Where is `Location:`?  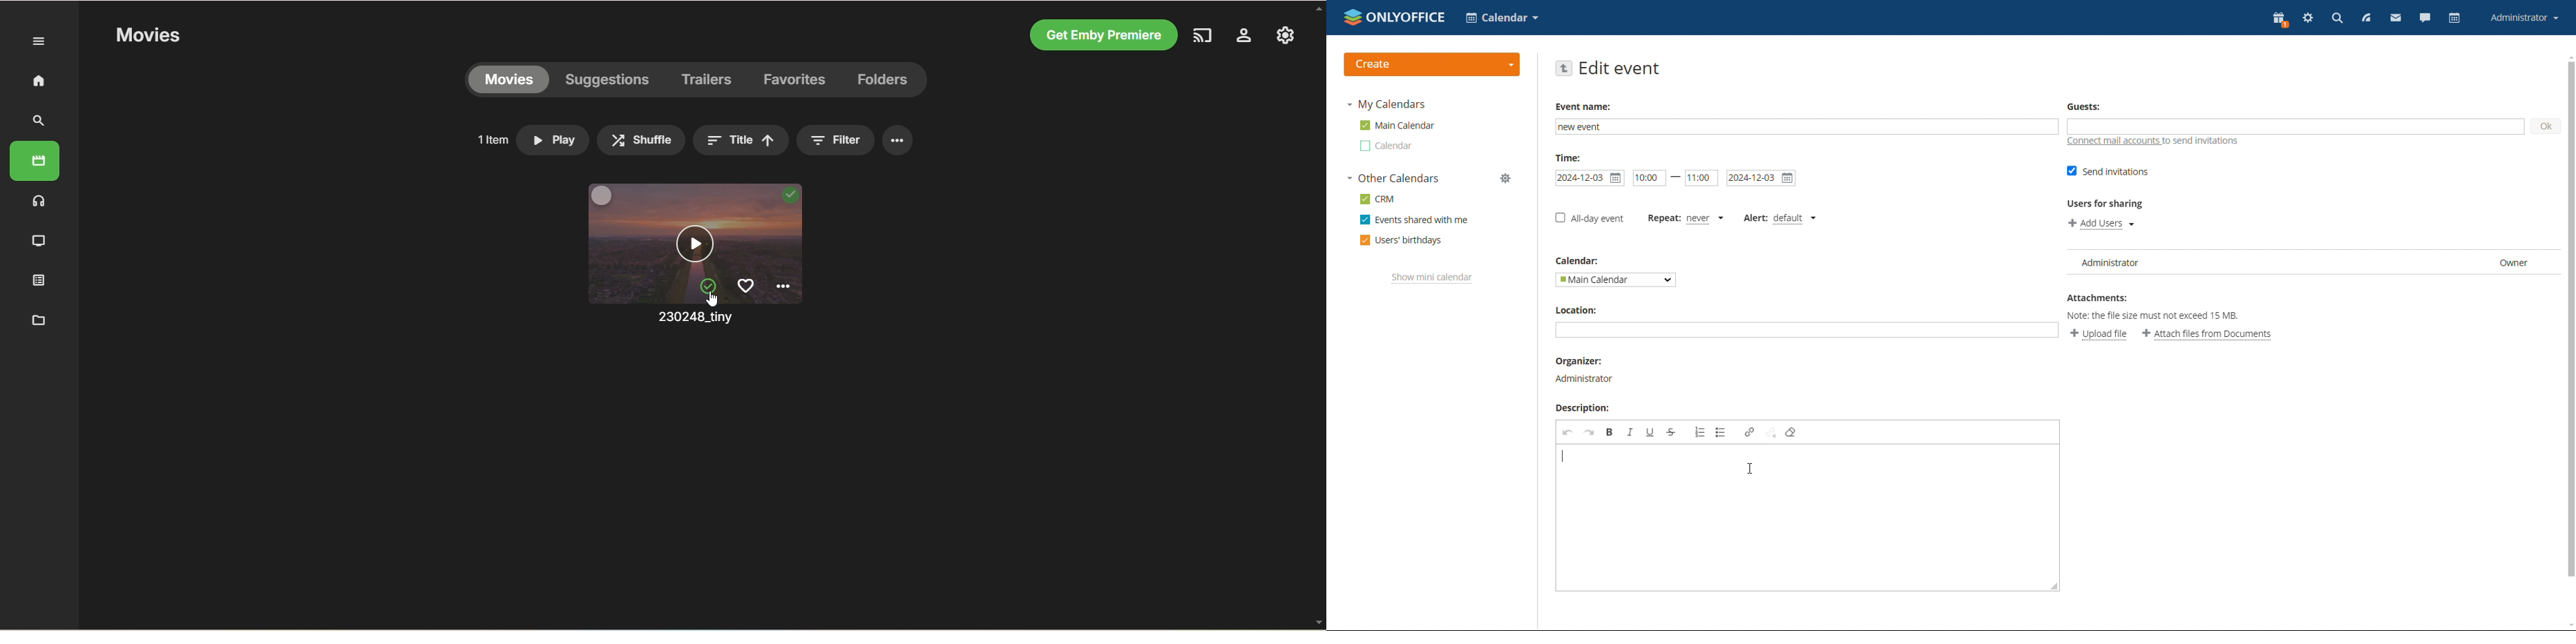
Location: is located at coordinates (1580, 311).